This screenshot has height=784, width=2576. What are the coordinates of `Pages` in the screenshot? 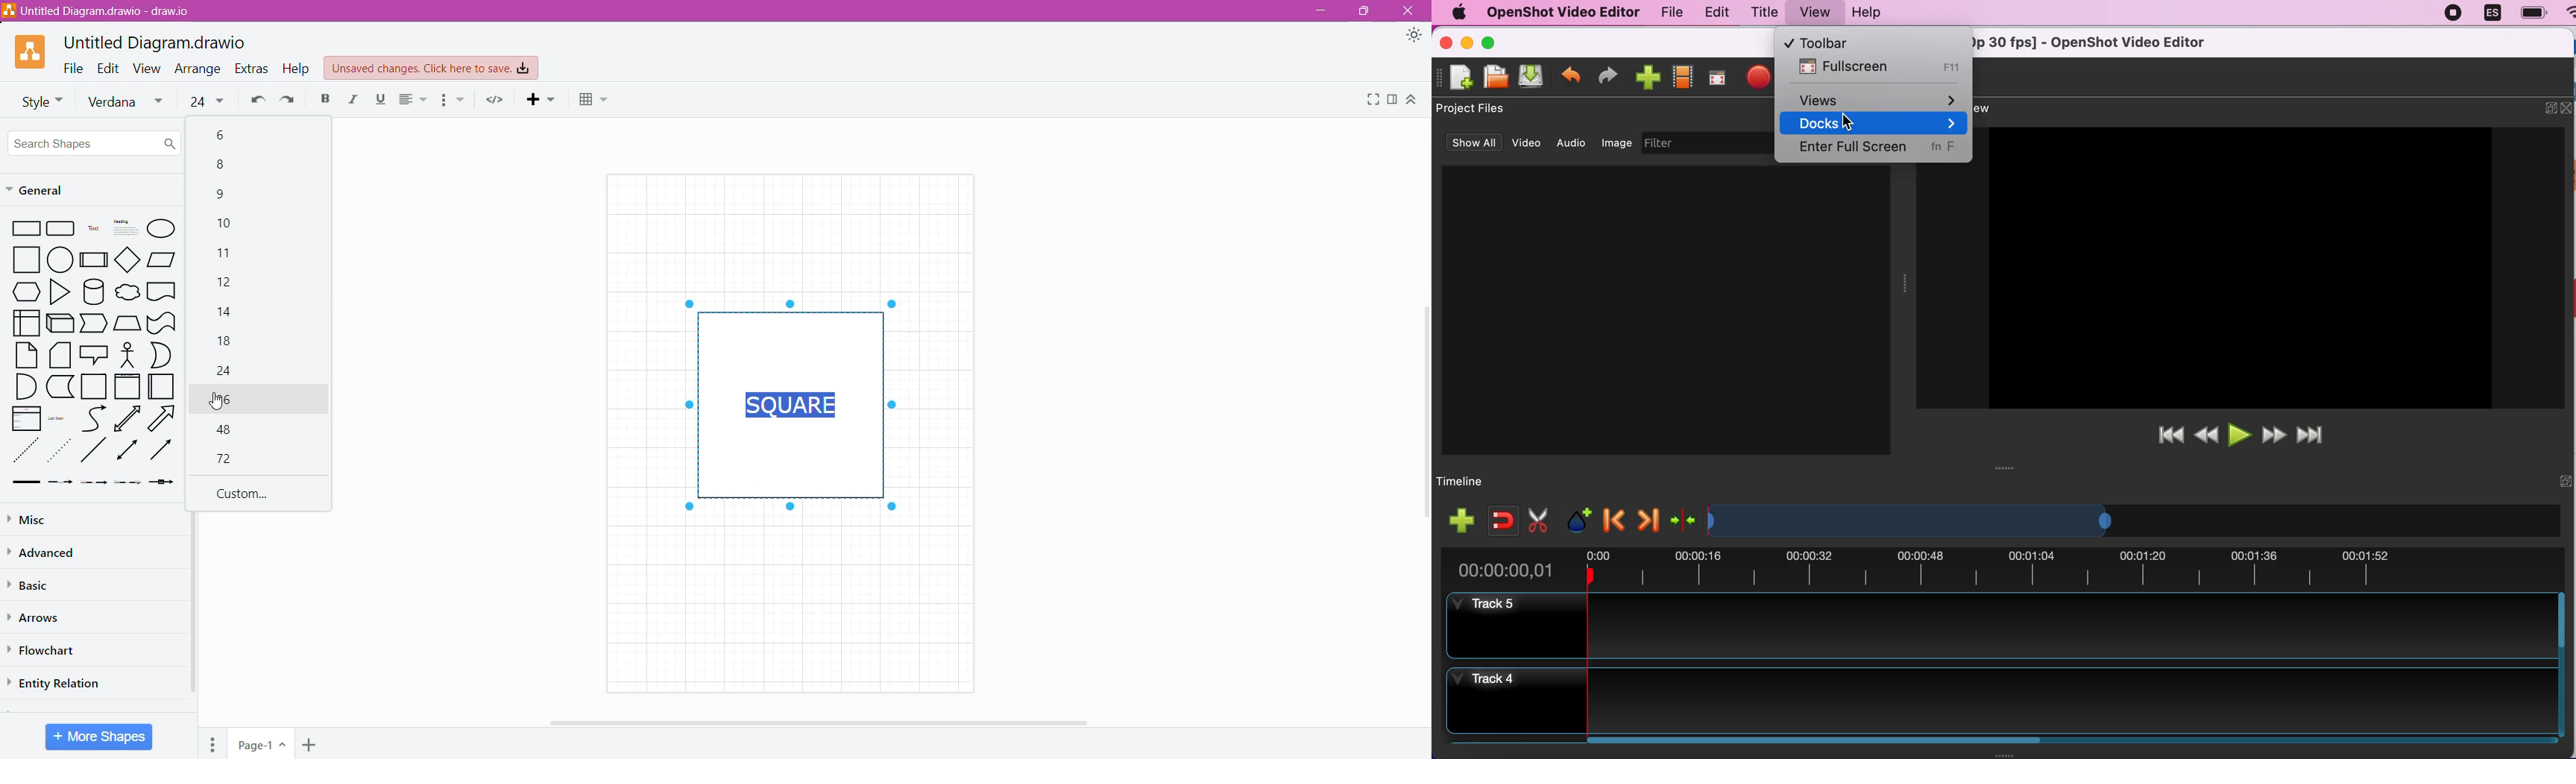 It's located at (213, 743).